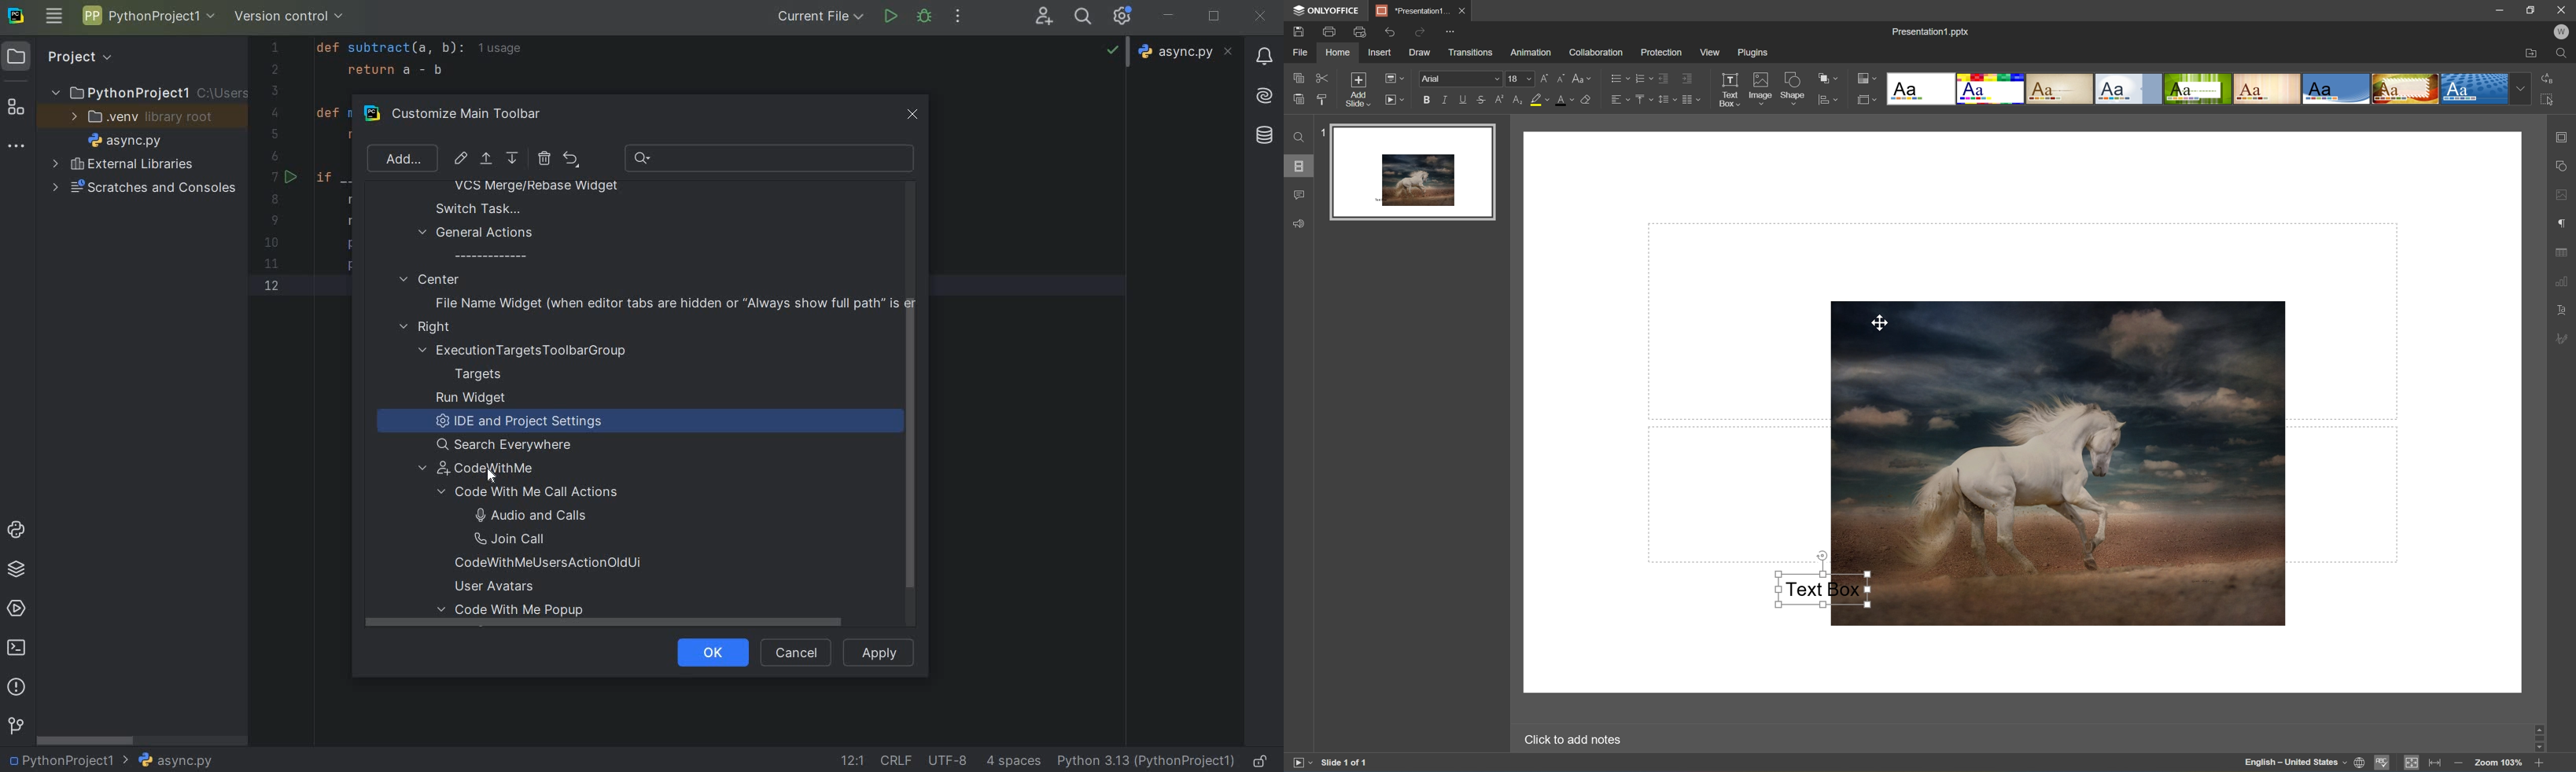 This screenshot has width=2576, height=784. Describe the element at coordinates (2564, 255) in the screenshot. I see `Table settings` at that location.